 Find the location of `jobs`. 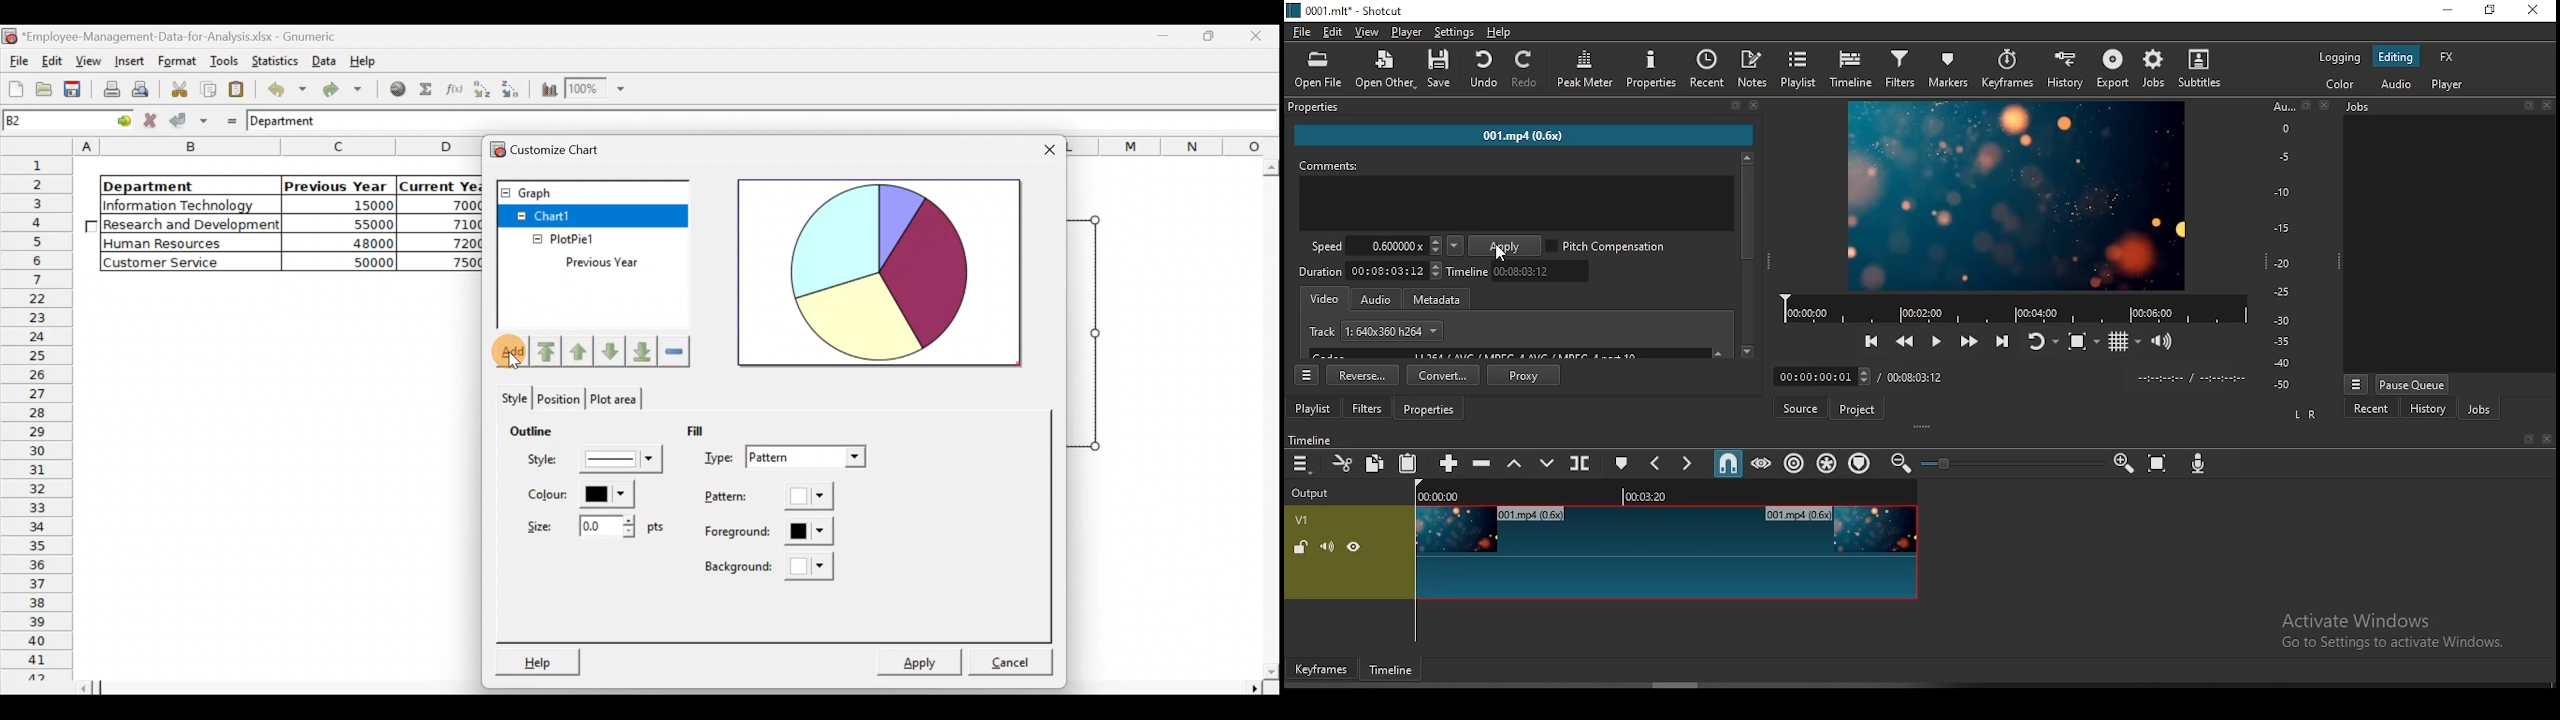

jobs is located at coordinates (2447, 108).